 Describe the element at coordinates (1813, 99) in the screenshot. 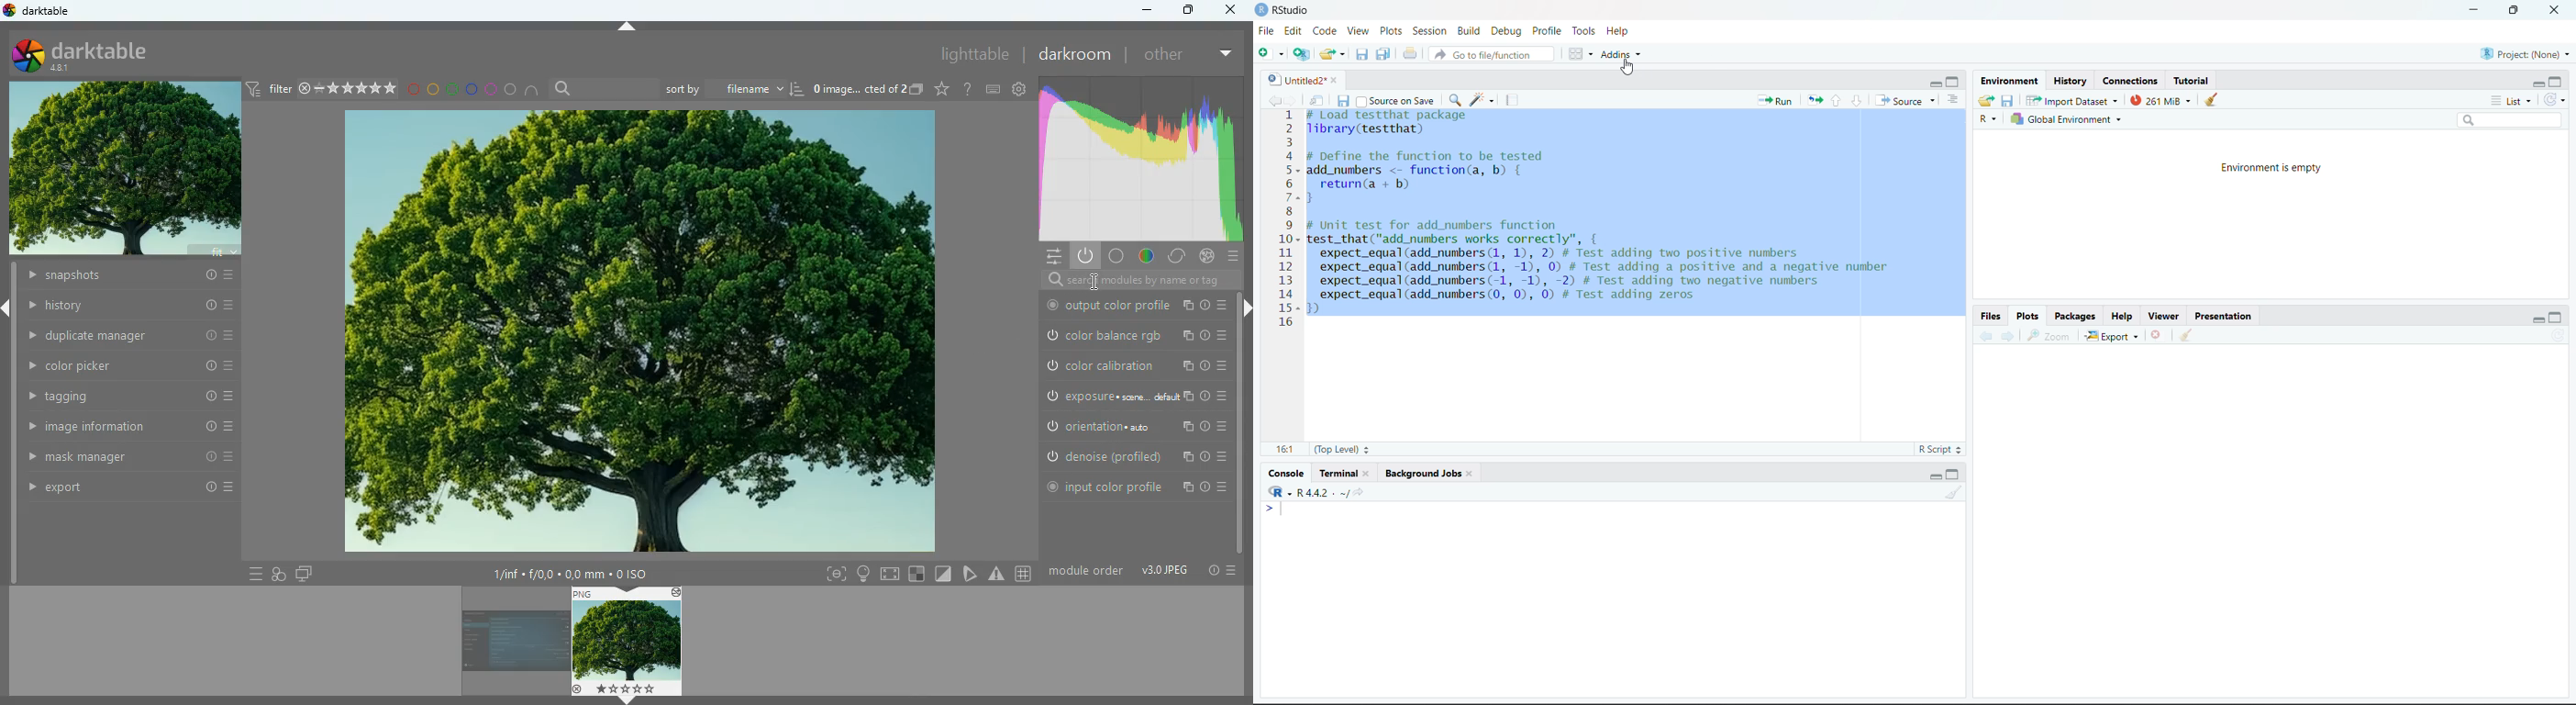

I see `Re-run the previous code` at that location.